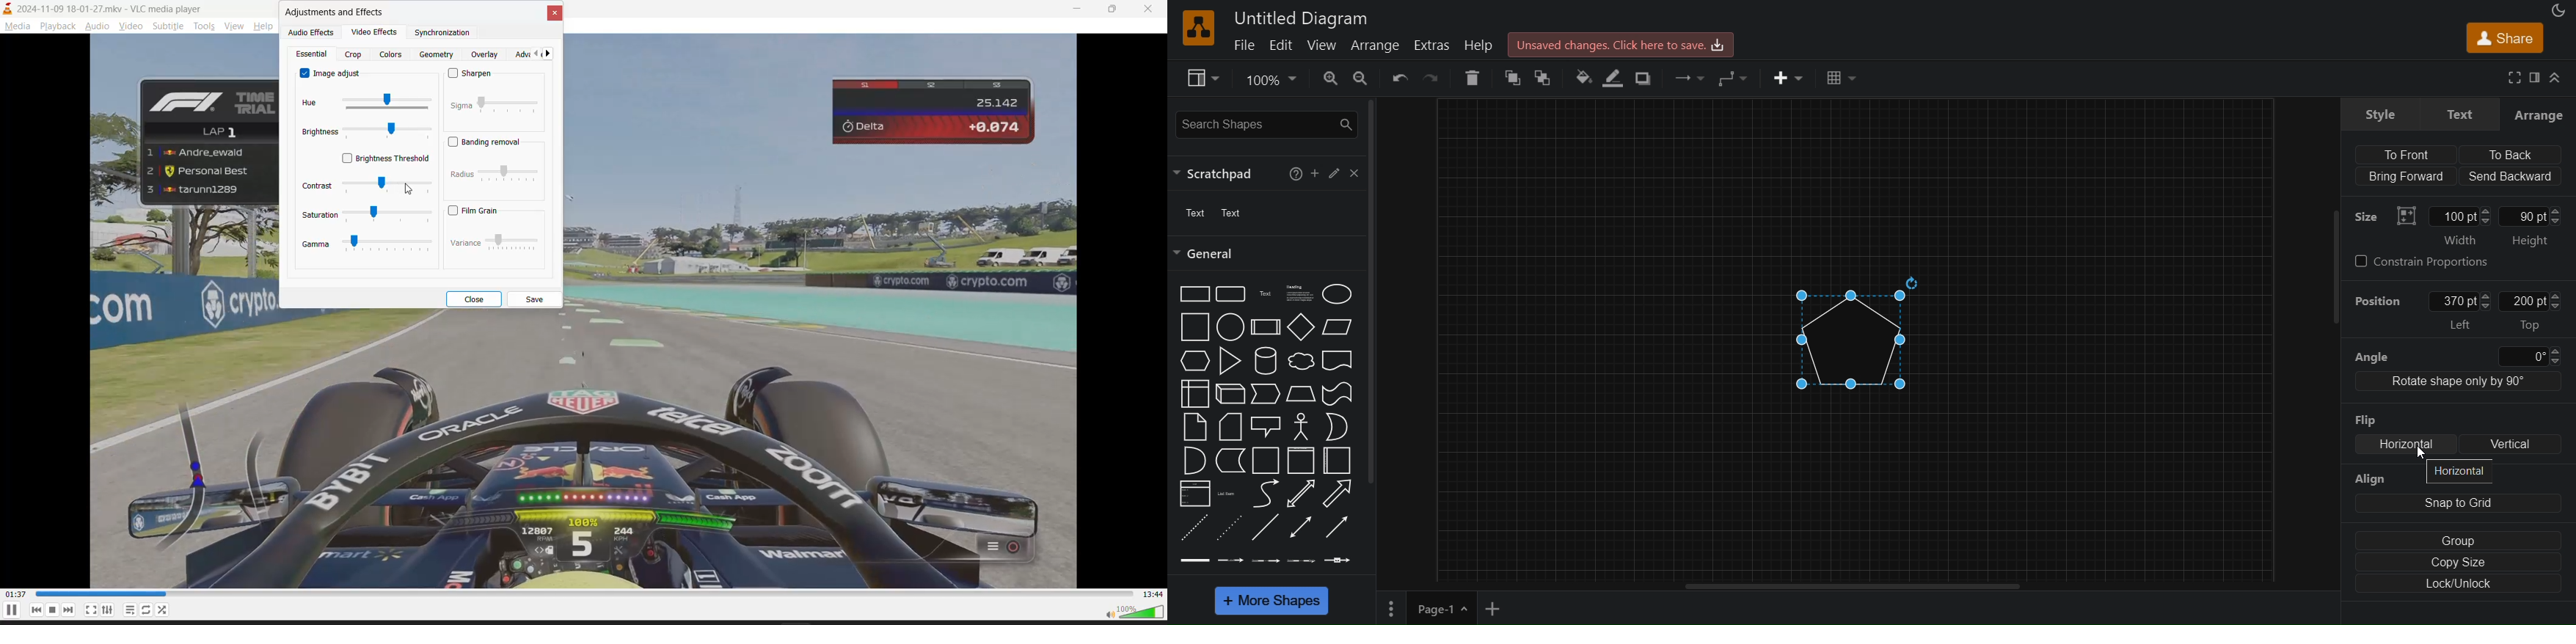 The height and width of the screenshot is (644, 2576). Describe the element at coordinates (2556, 77) in the screenshot. I see `collapse/expand` at that location.